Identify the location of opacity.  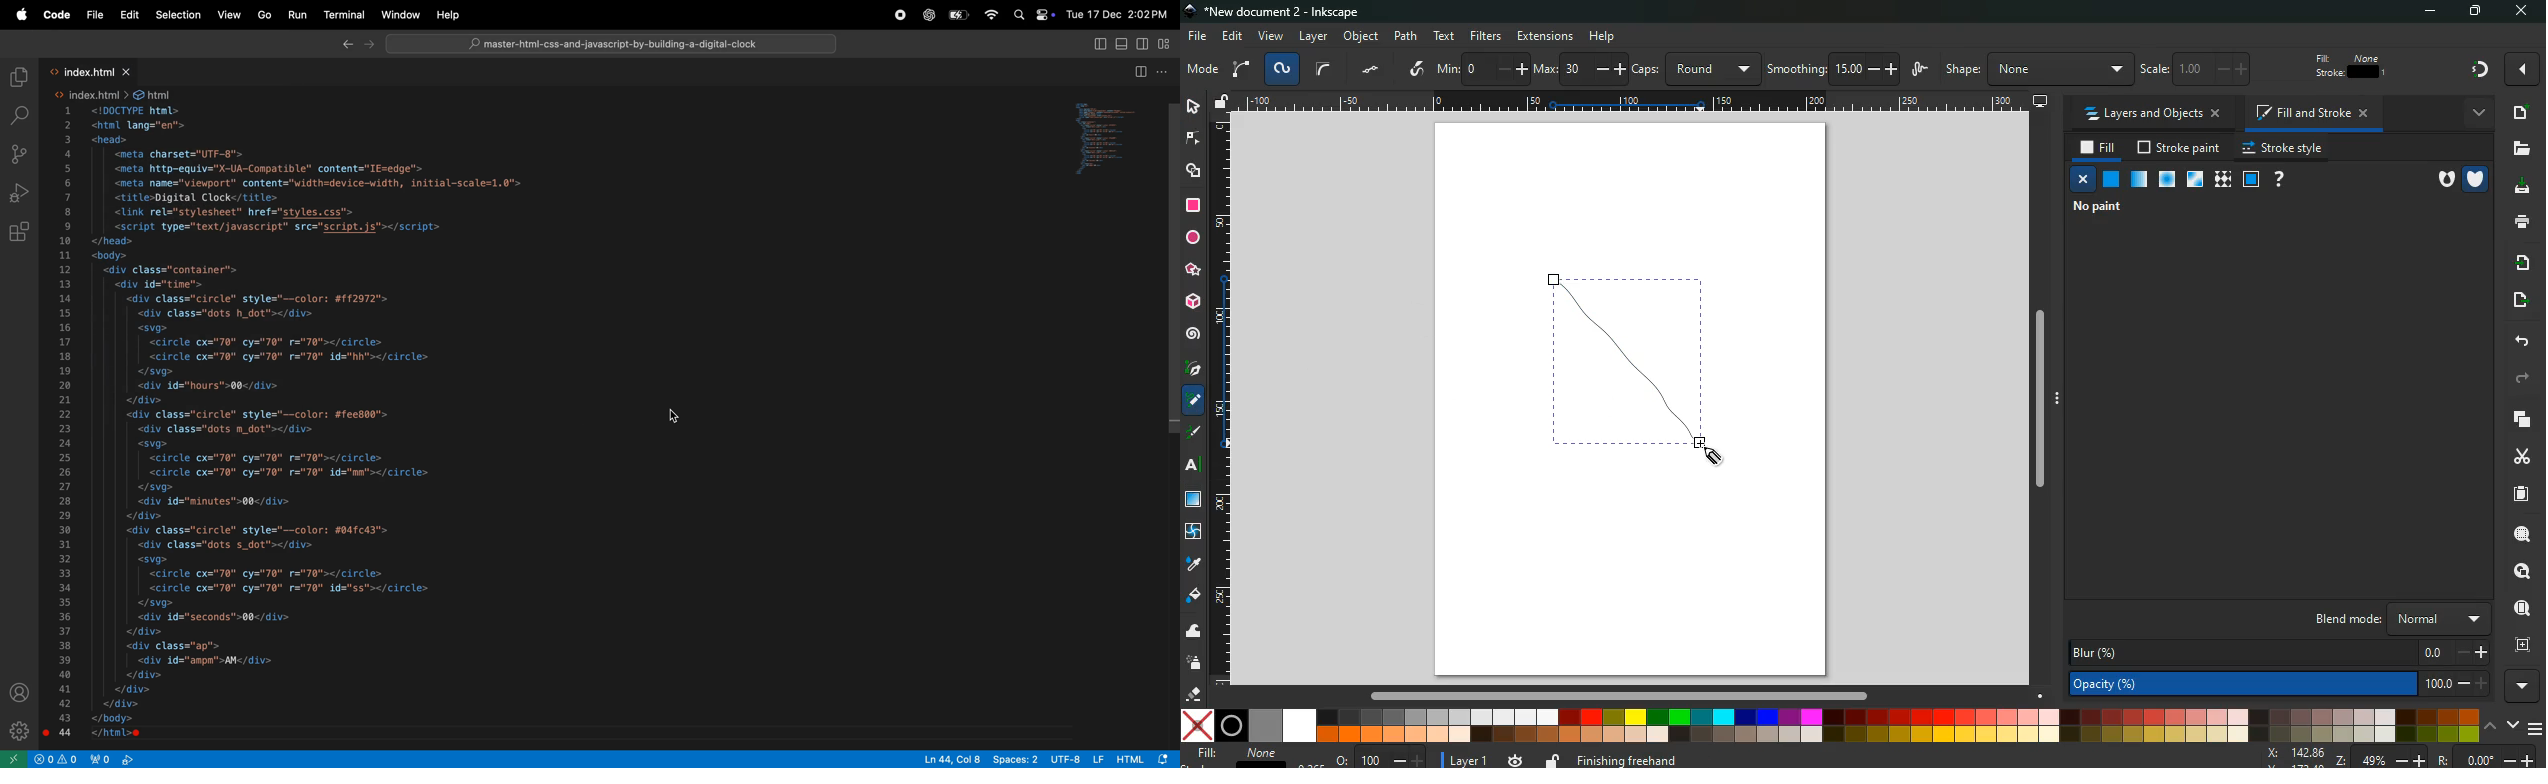
(2279, 684).